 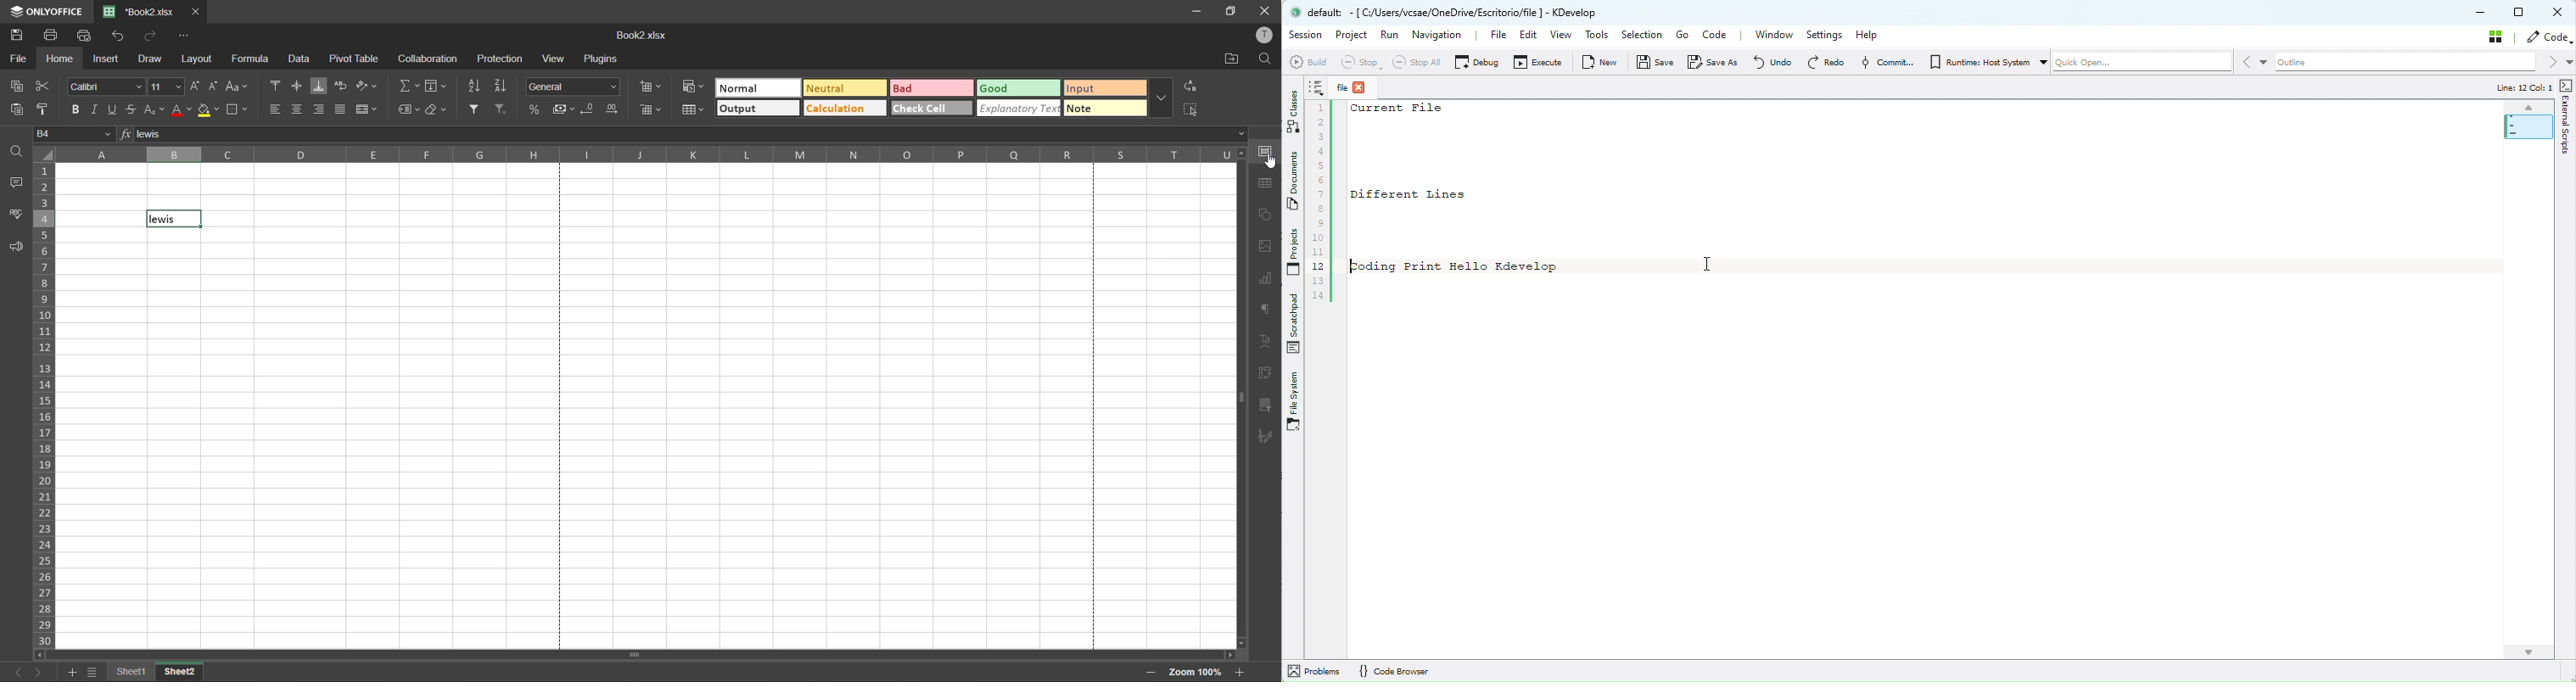 What do you see at coordinates (1268, 185) in the screenshot?
I see `table` at bounding box center [1268, 185].